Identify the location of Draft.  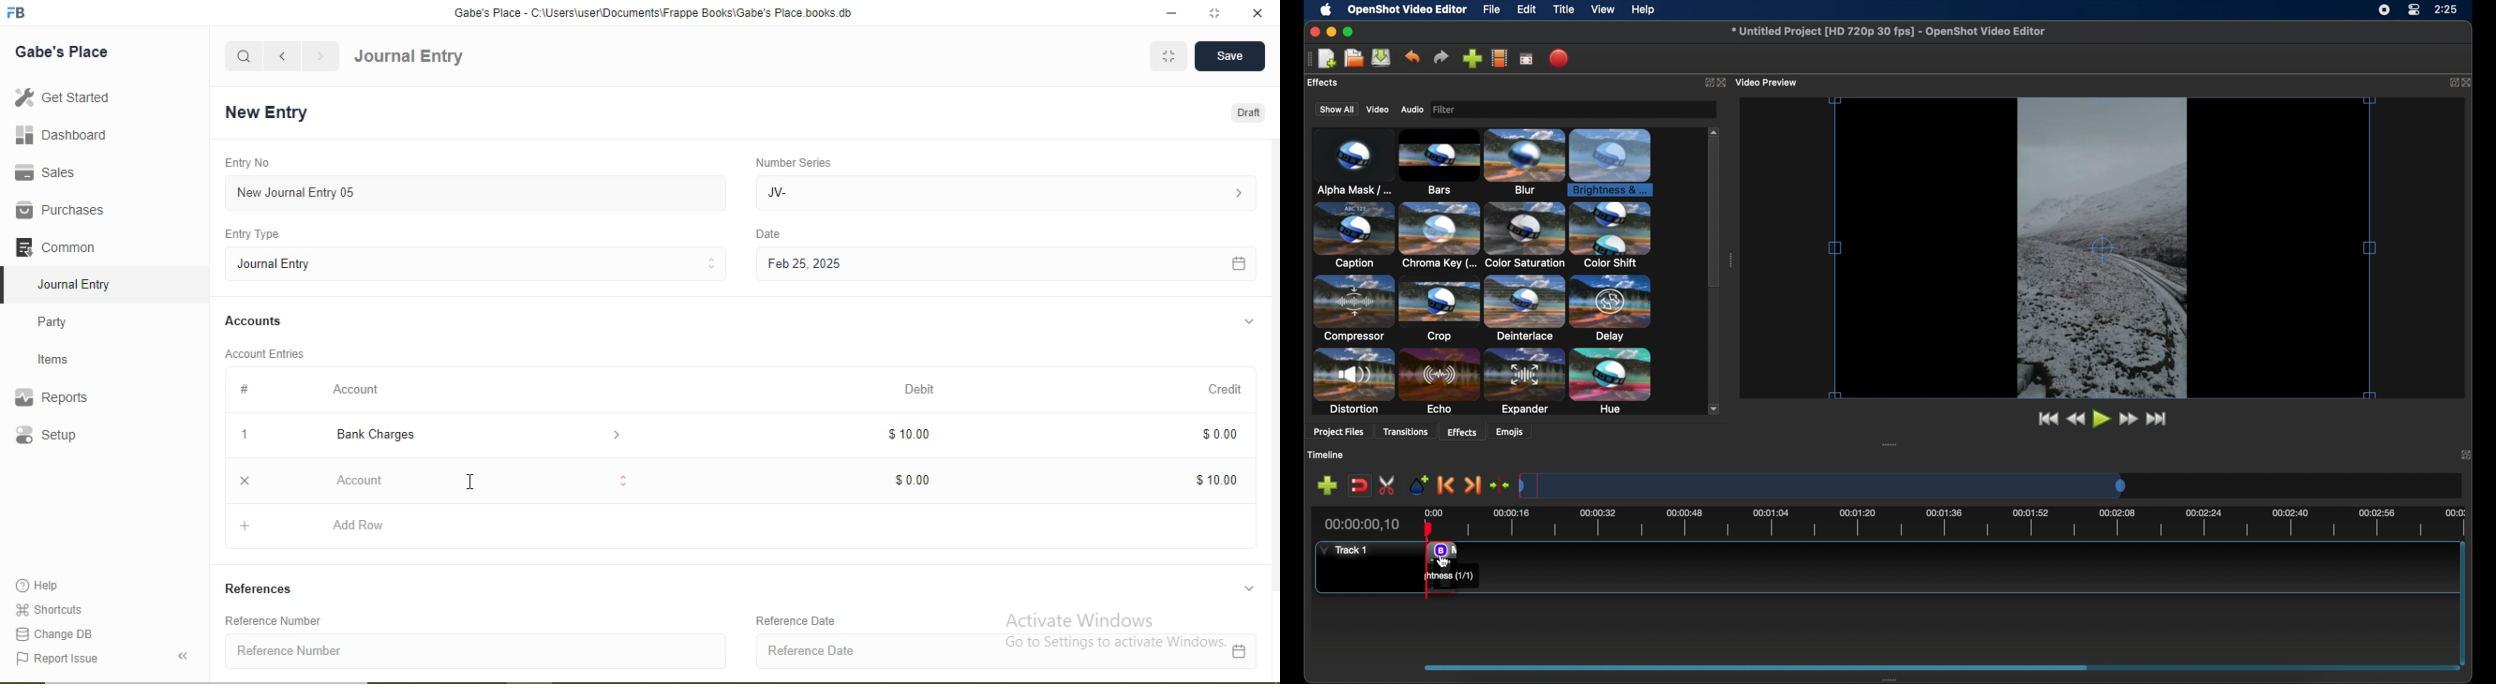
(1250, 114).